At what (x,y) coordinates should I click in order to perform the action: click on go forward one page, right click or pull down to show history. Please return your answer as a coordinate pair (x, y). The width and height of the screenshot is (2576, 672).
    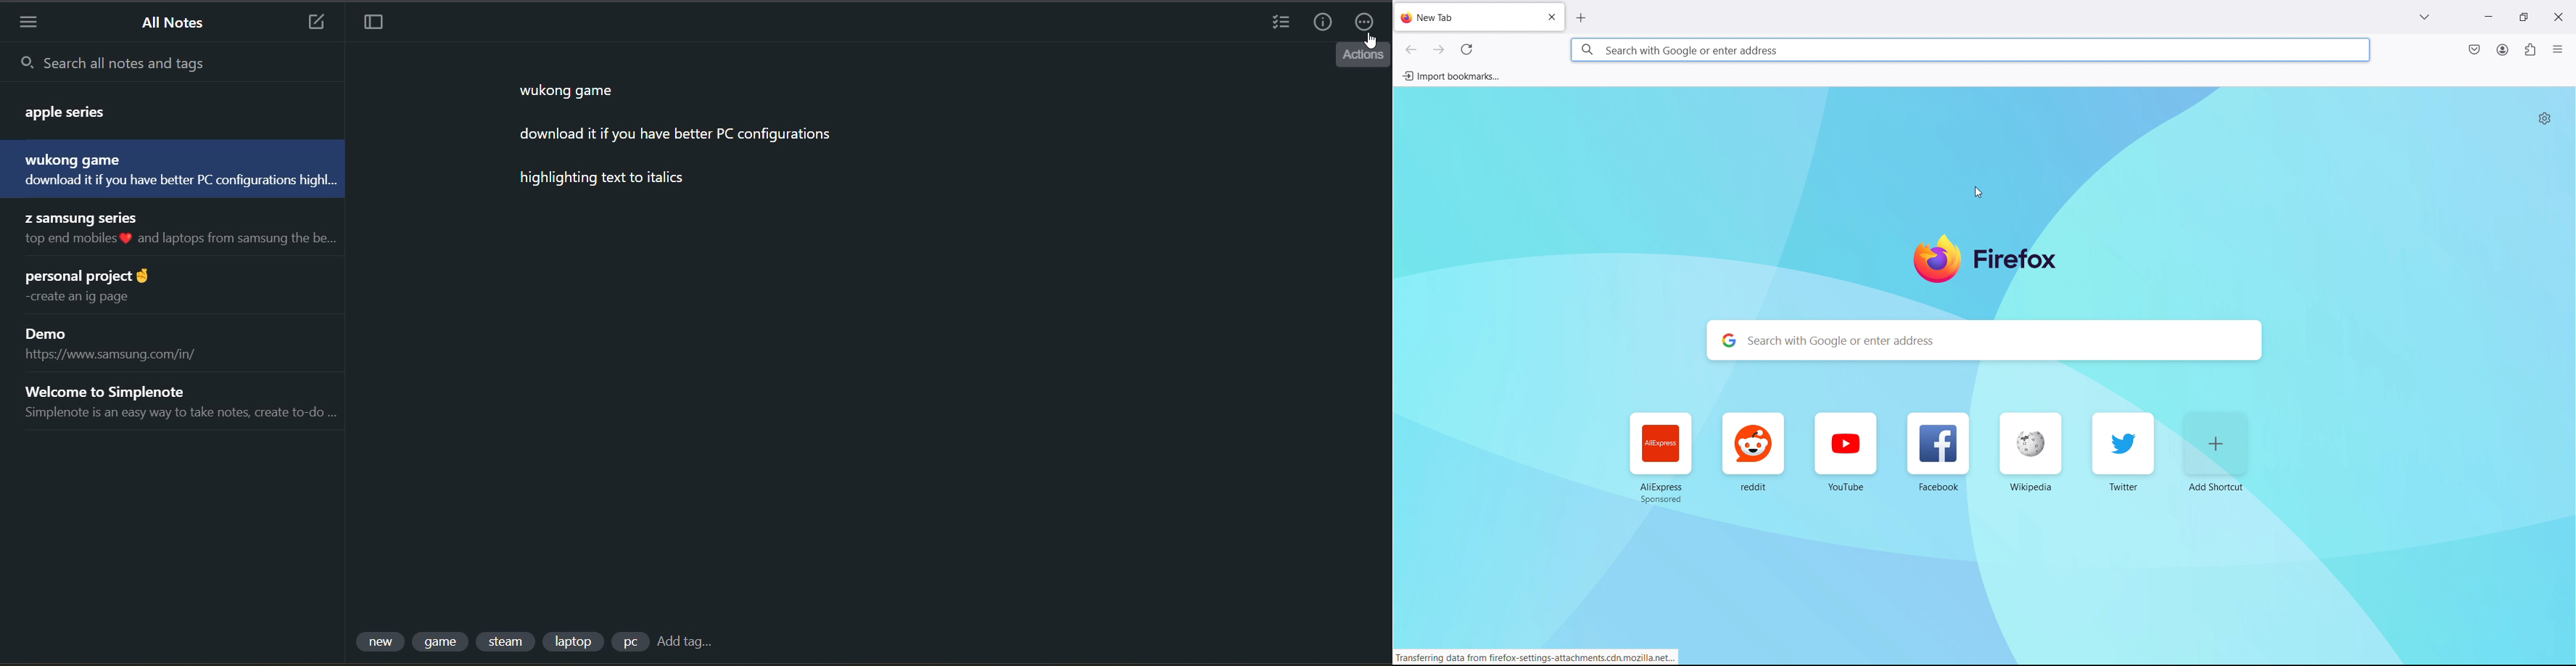
    Looking at the image, I should click on (1439, 50).